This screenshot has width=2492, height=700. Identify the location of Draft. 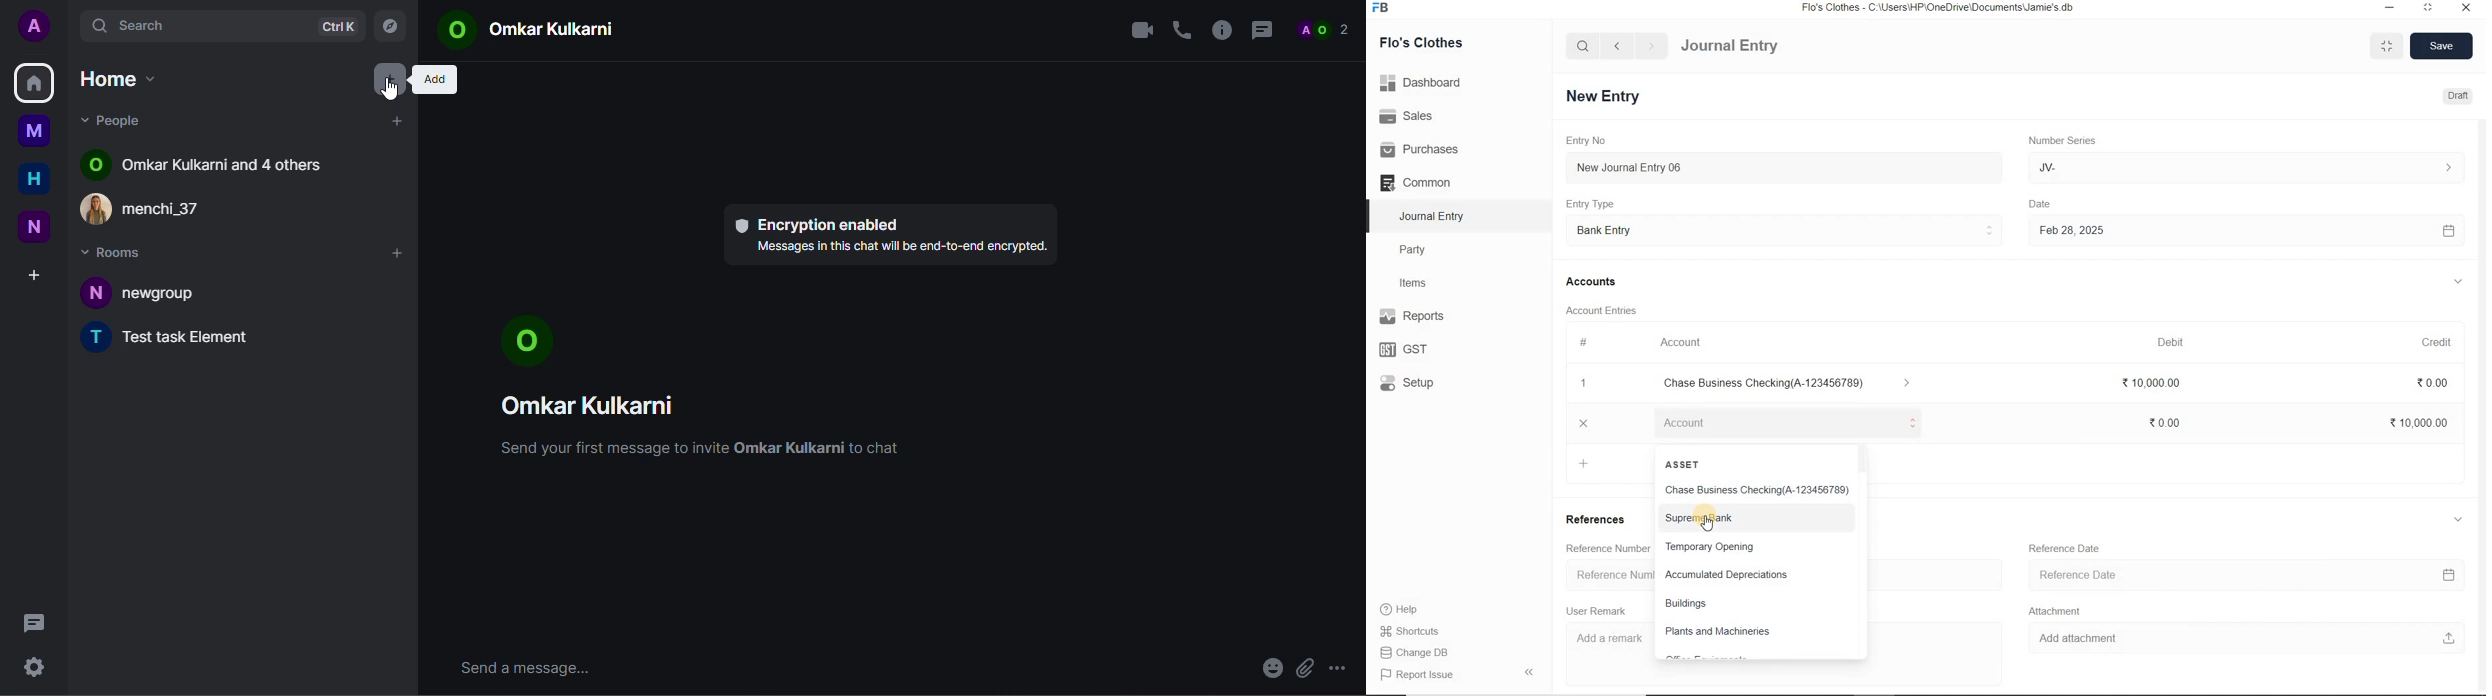
(2455, 96).